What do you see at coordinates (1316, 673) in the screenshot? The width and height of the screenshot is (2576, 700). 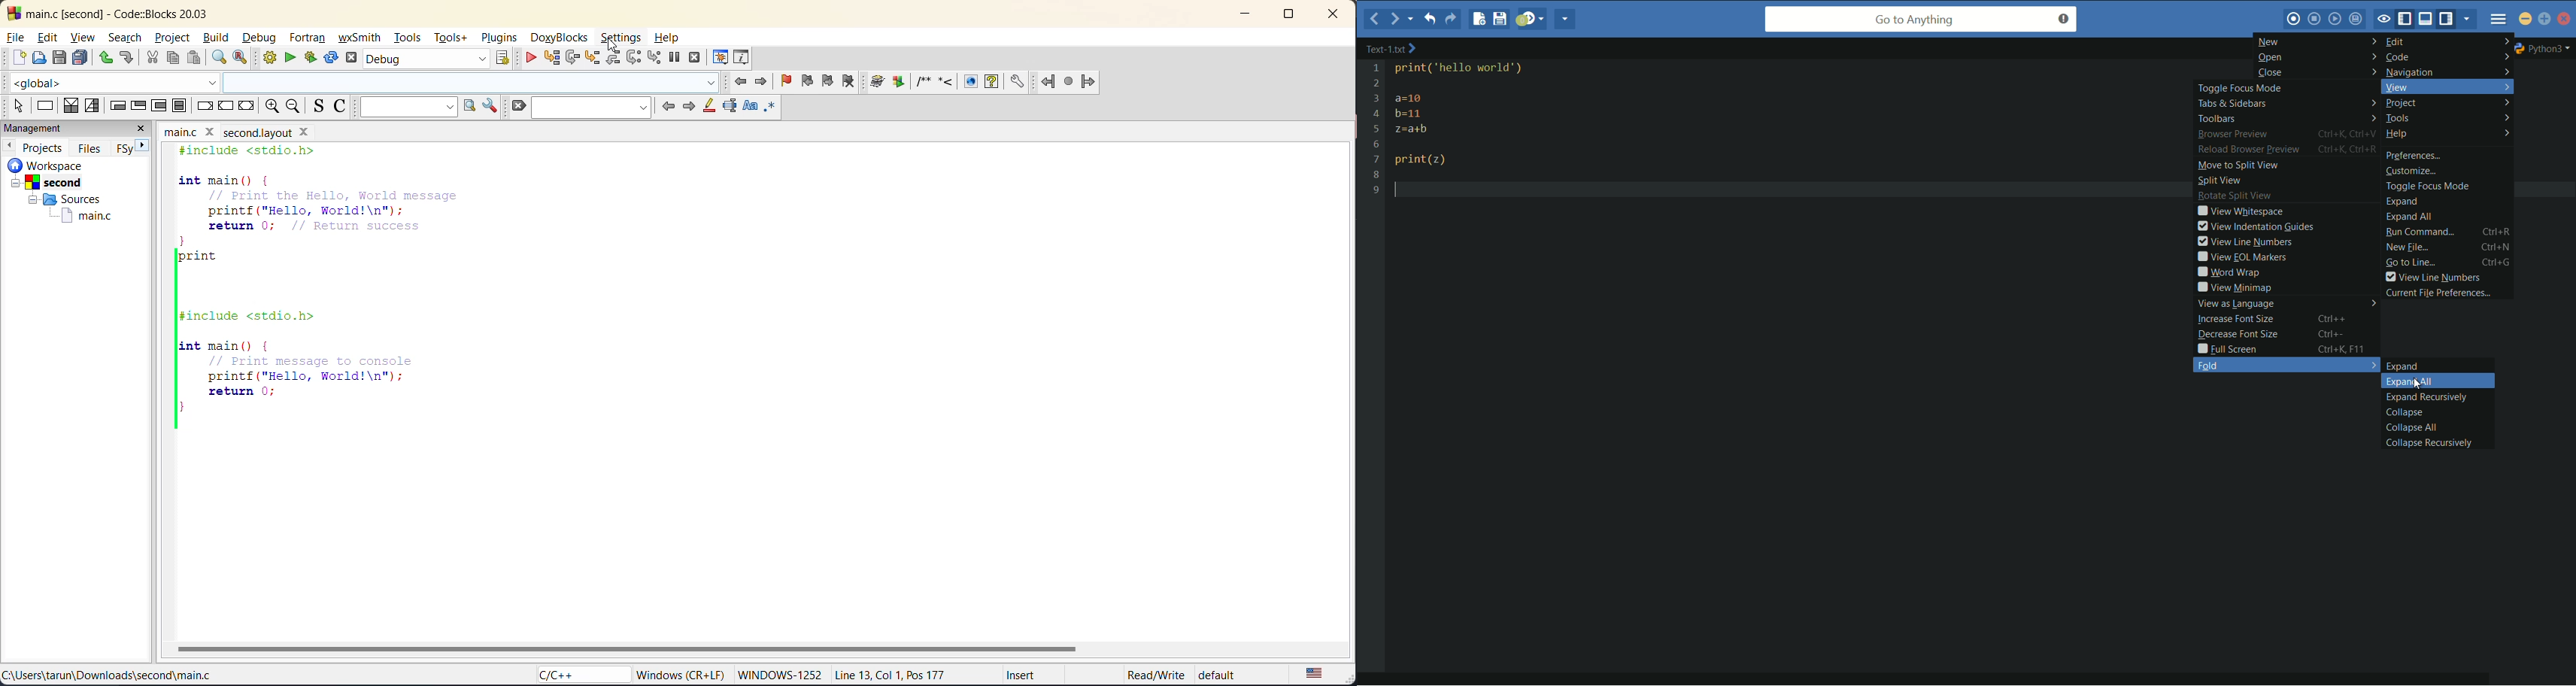 I see `text language` at bounding box center [1316, 673].